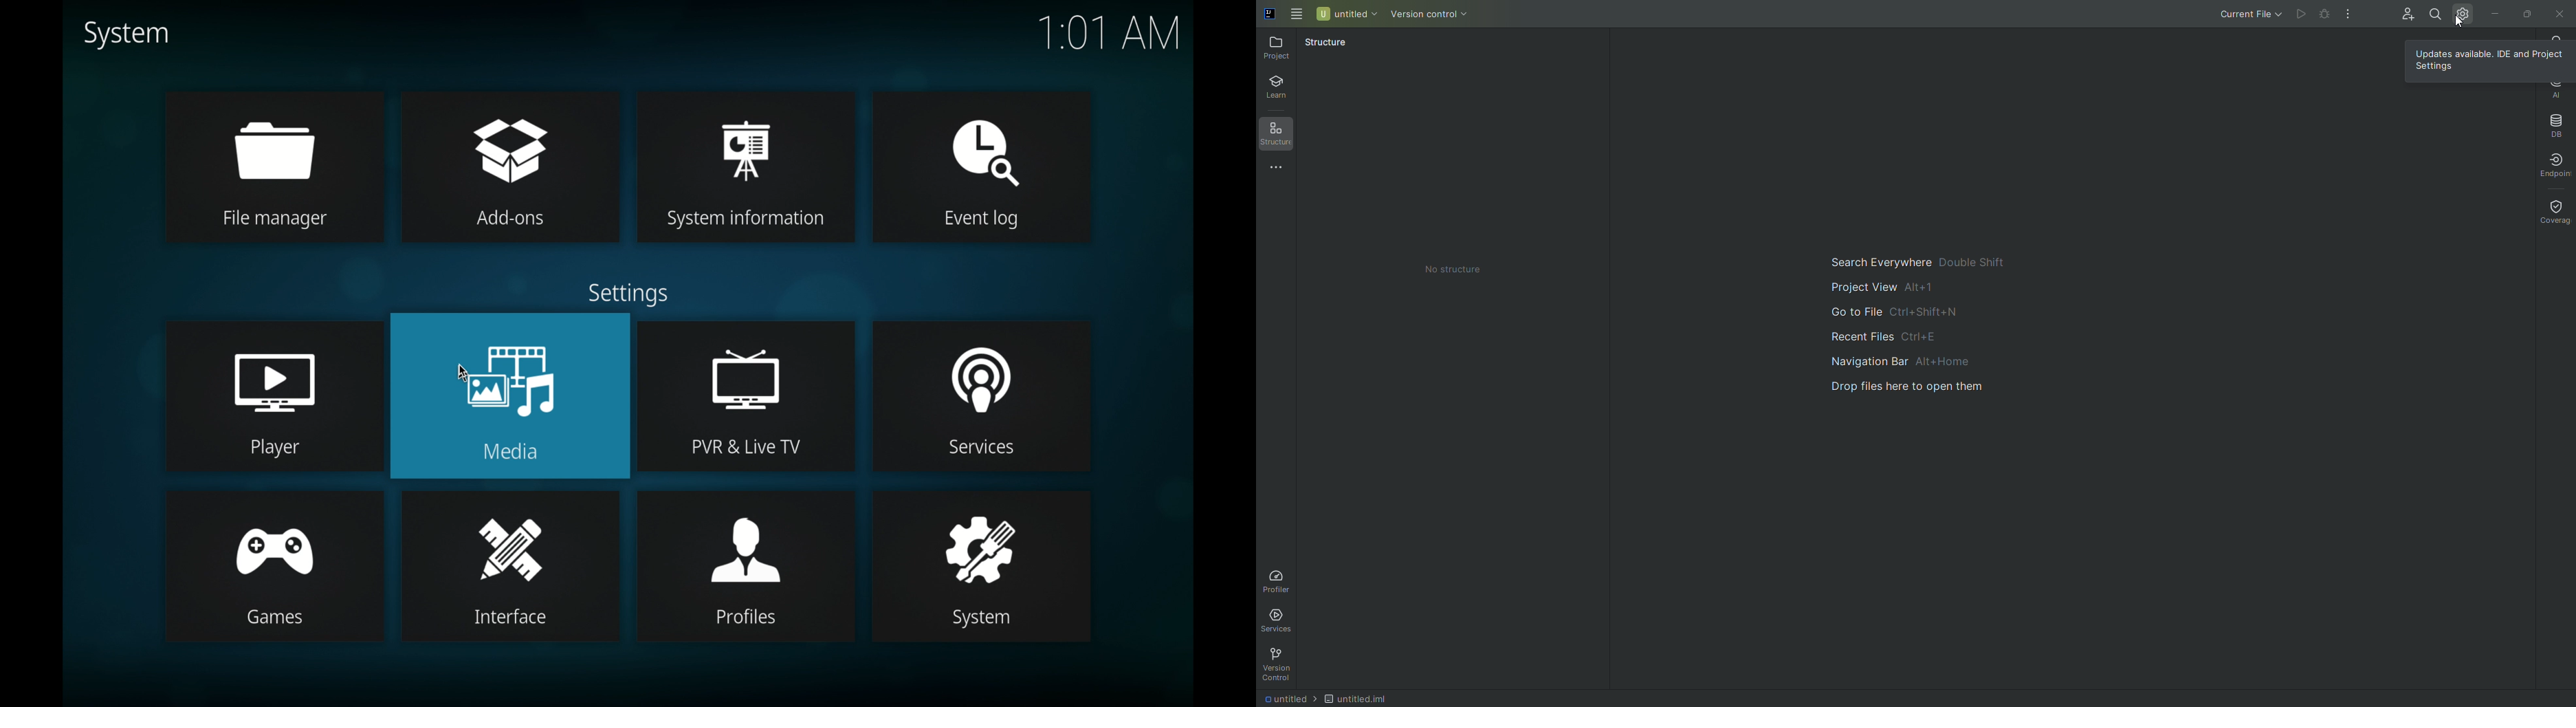 This screenshot has width=2576, height=728. I want to click on cursor, so click(469, 371).